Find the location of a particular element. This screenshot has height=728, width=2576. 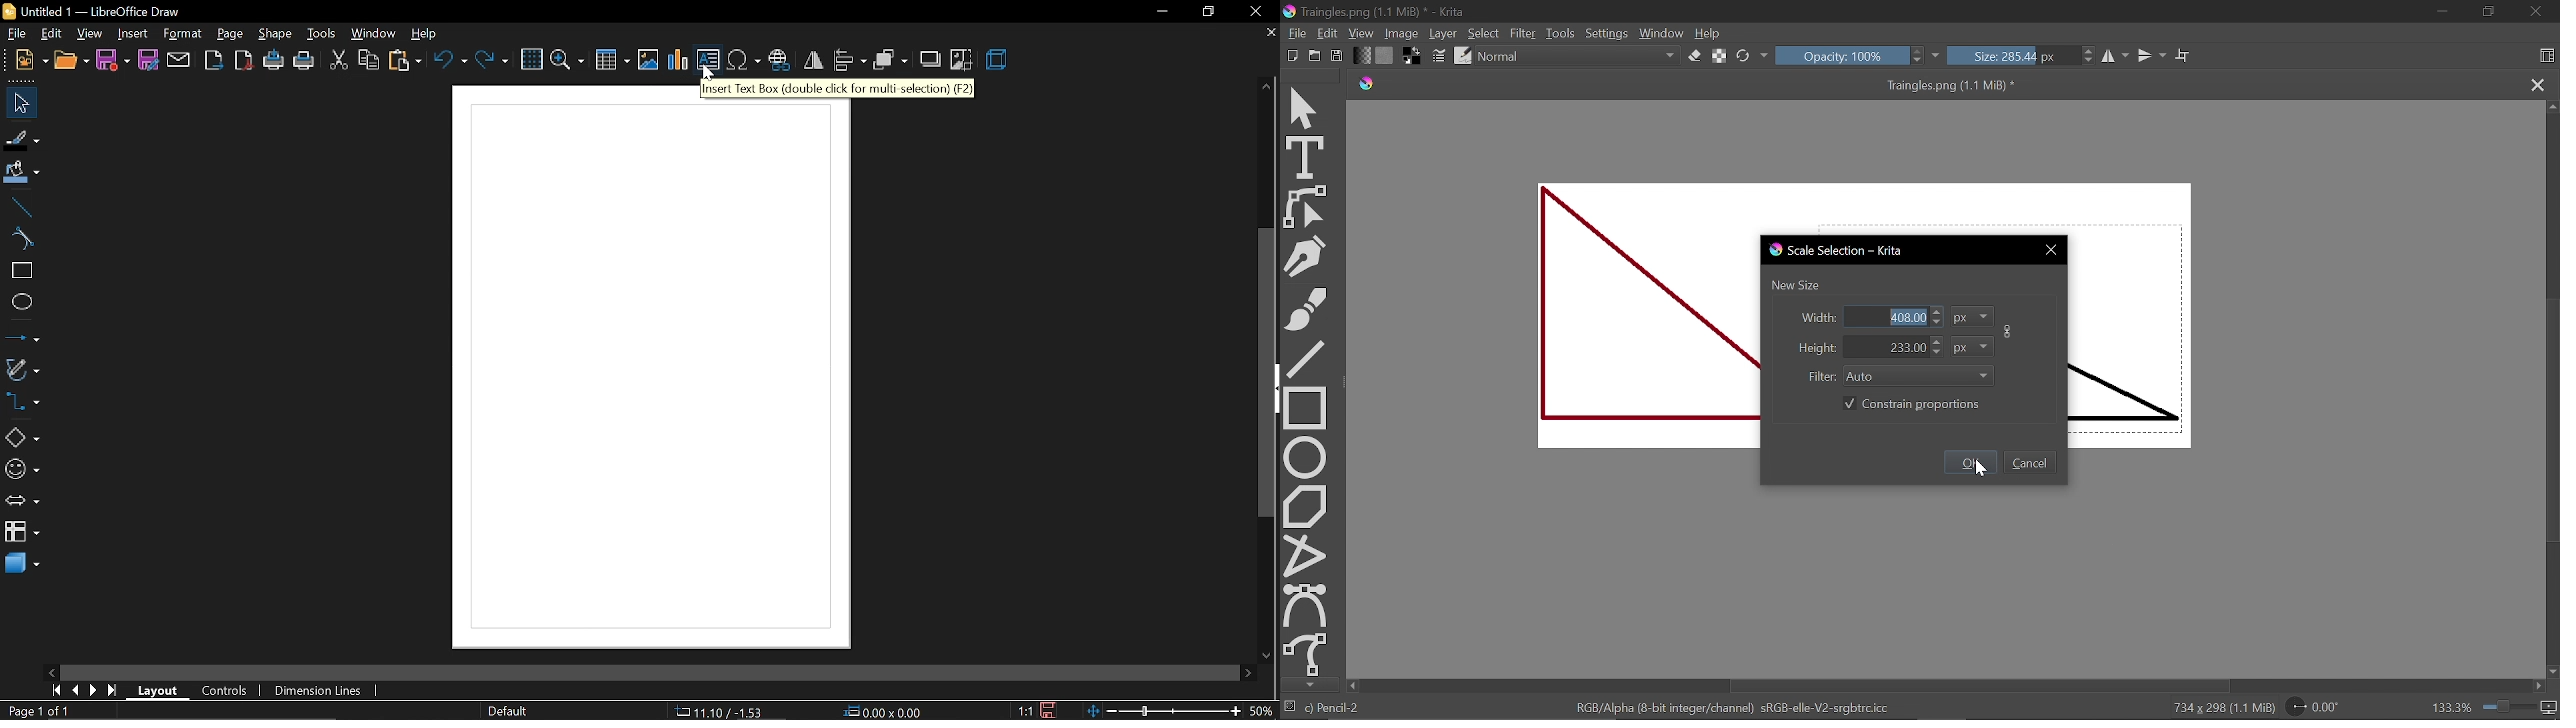

flowchart is located at coordinates (21, 531).